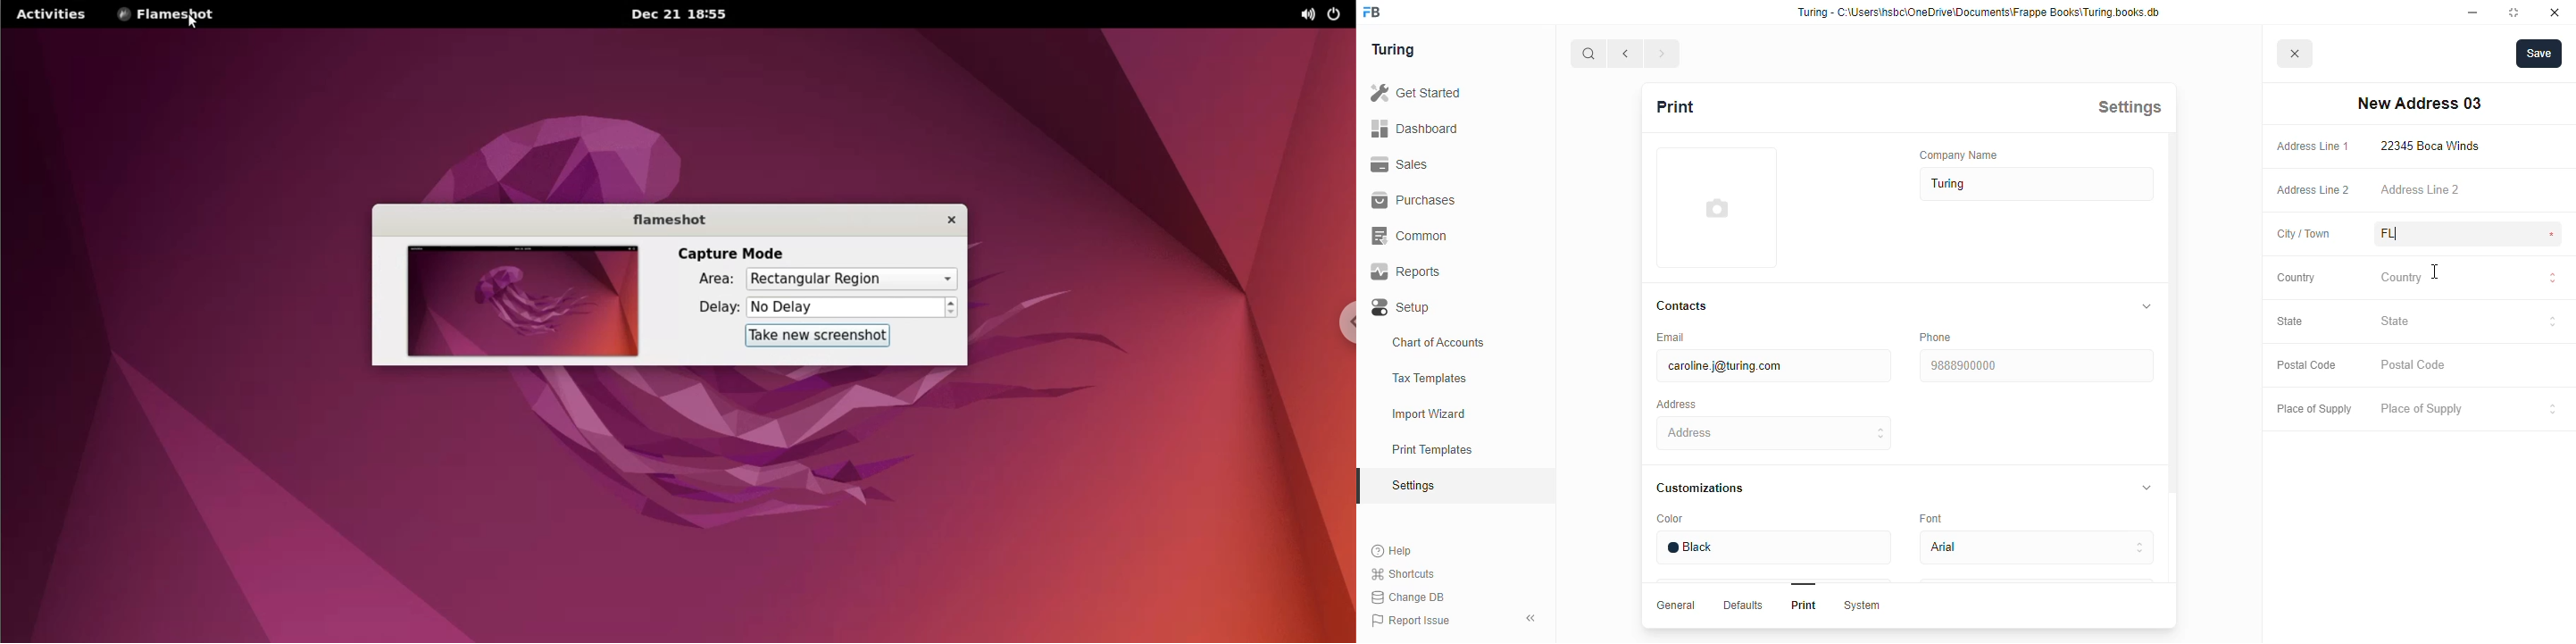 The width and height of the screenshot is (2576, 644). Describe the element at coordinates (2420, 188) in the screenshot. I see `address line 2` at that location.